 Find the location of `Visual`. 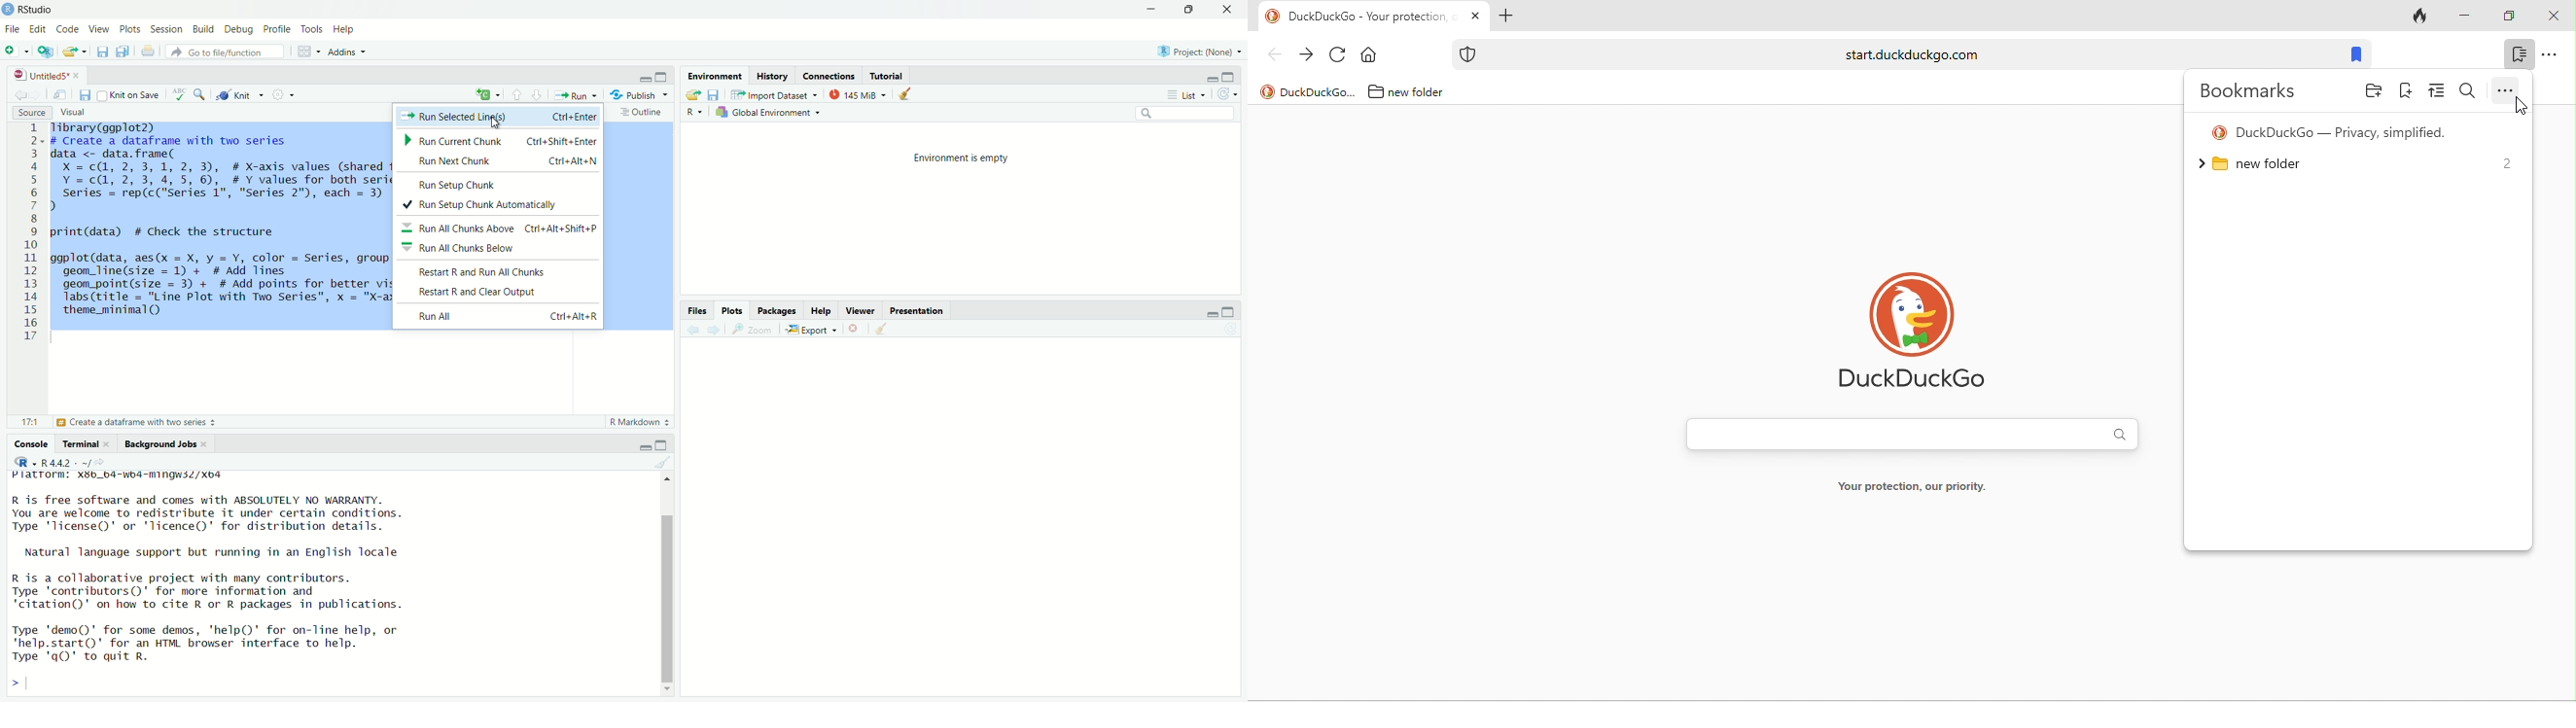

Visual is located at coordinates (77, 112).